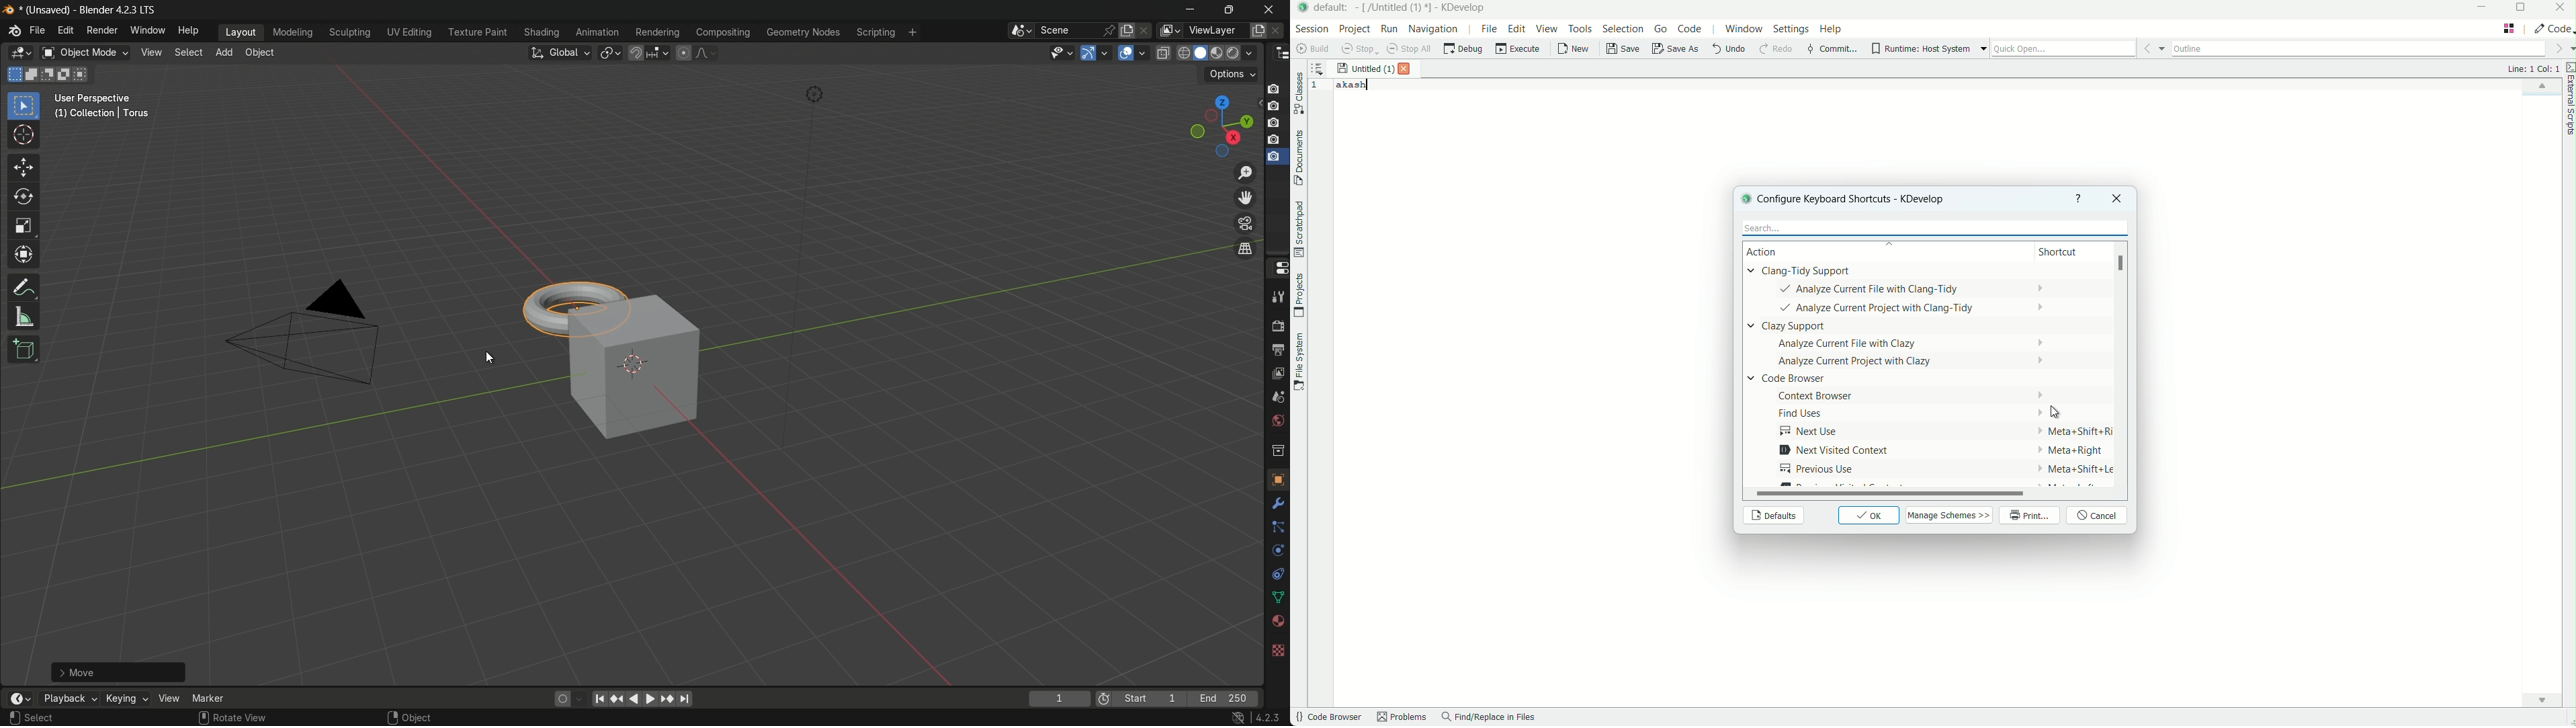  Describe the element at coordinates (1245, 172) in the screenshot. I see `zoom in/out` at that location.